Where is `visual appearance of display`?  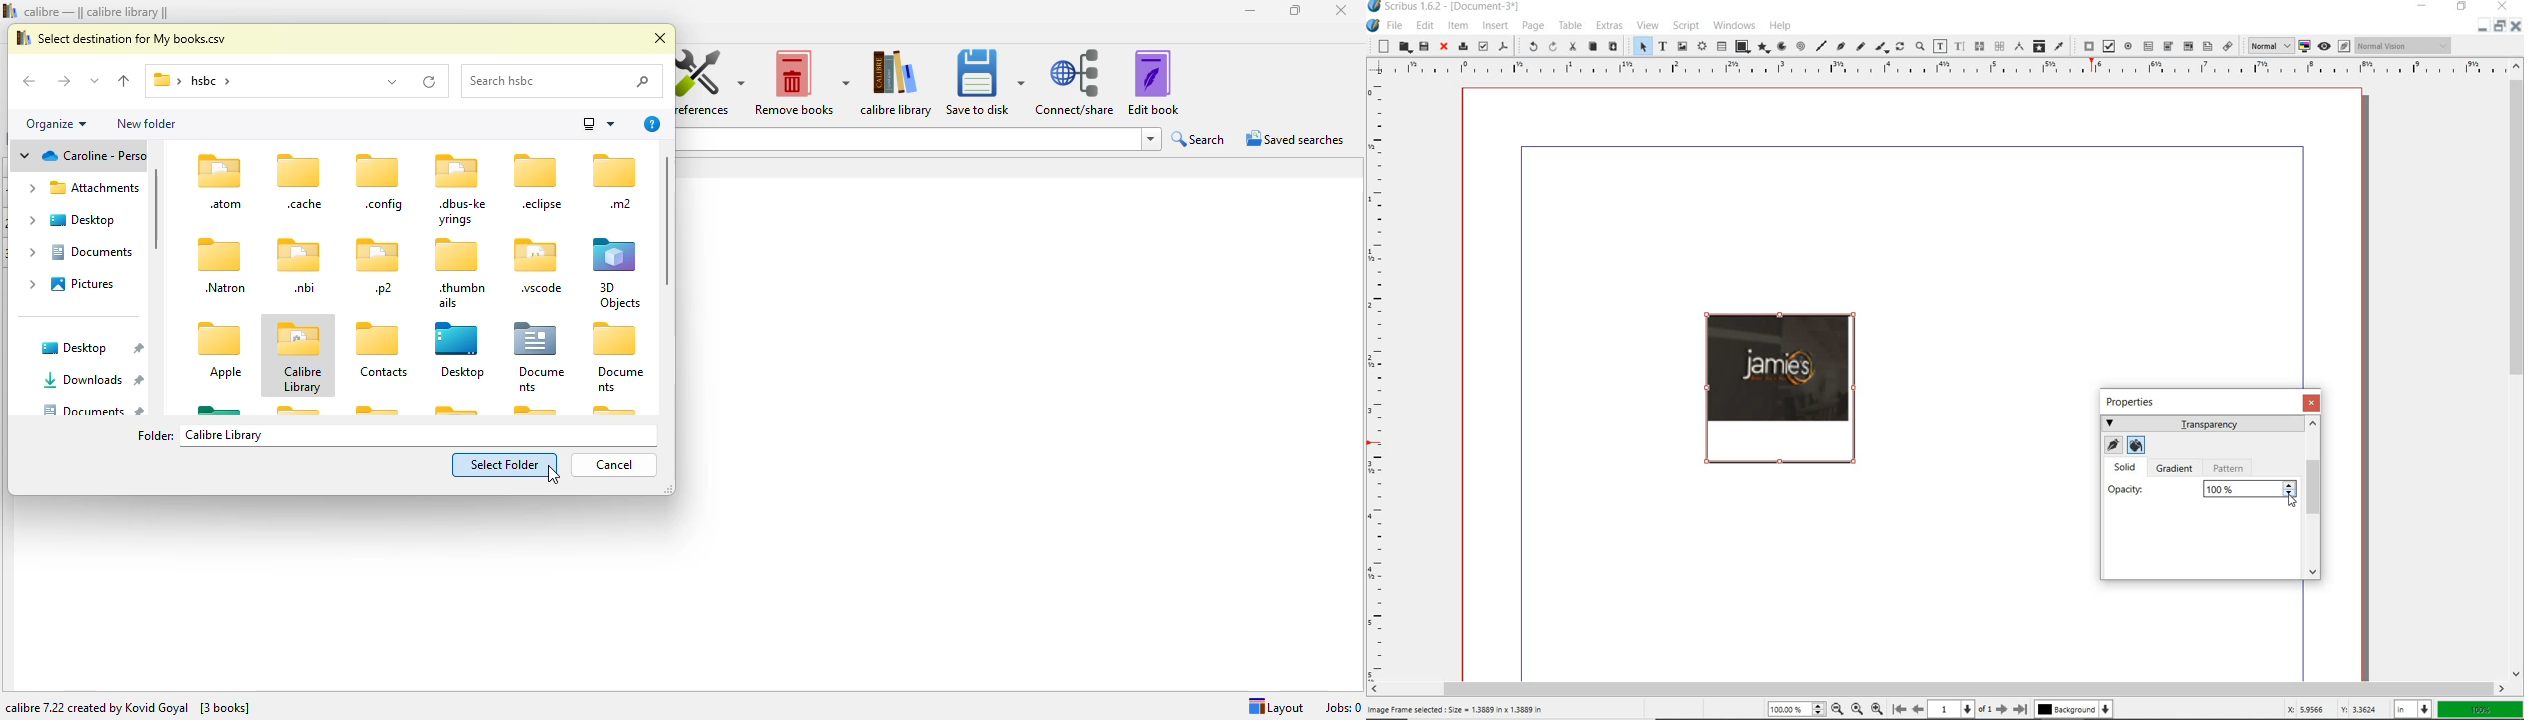 visual appearance of display is located at coordinates (2405, 46).